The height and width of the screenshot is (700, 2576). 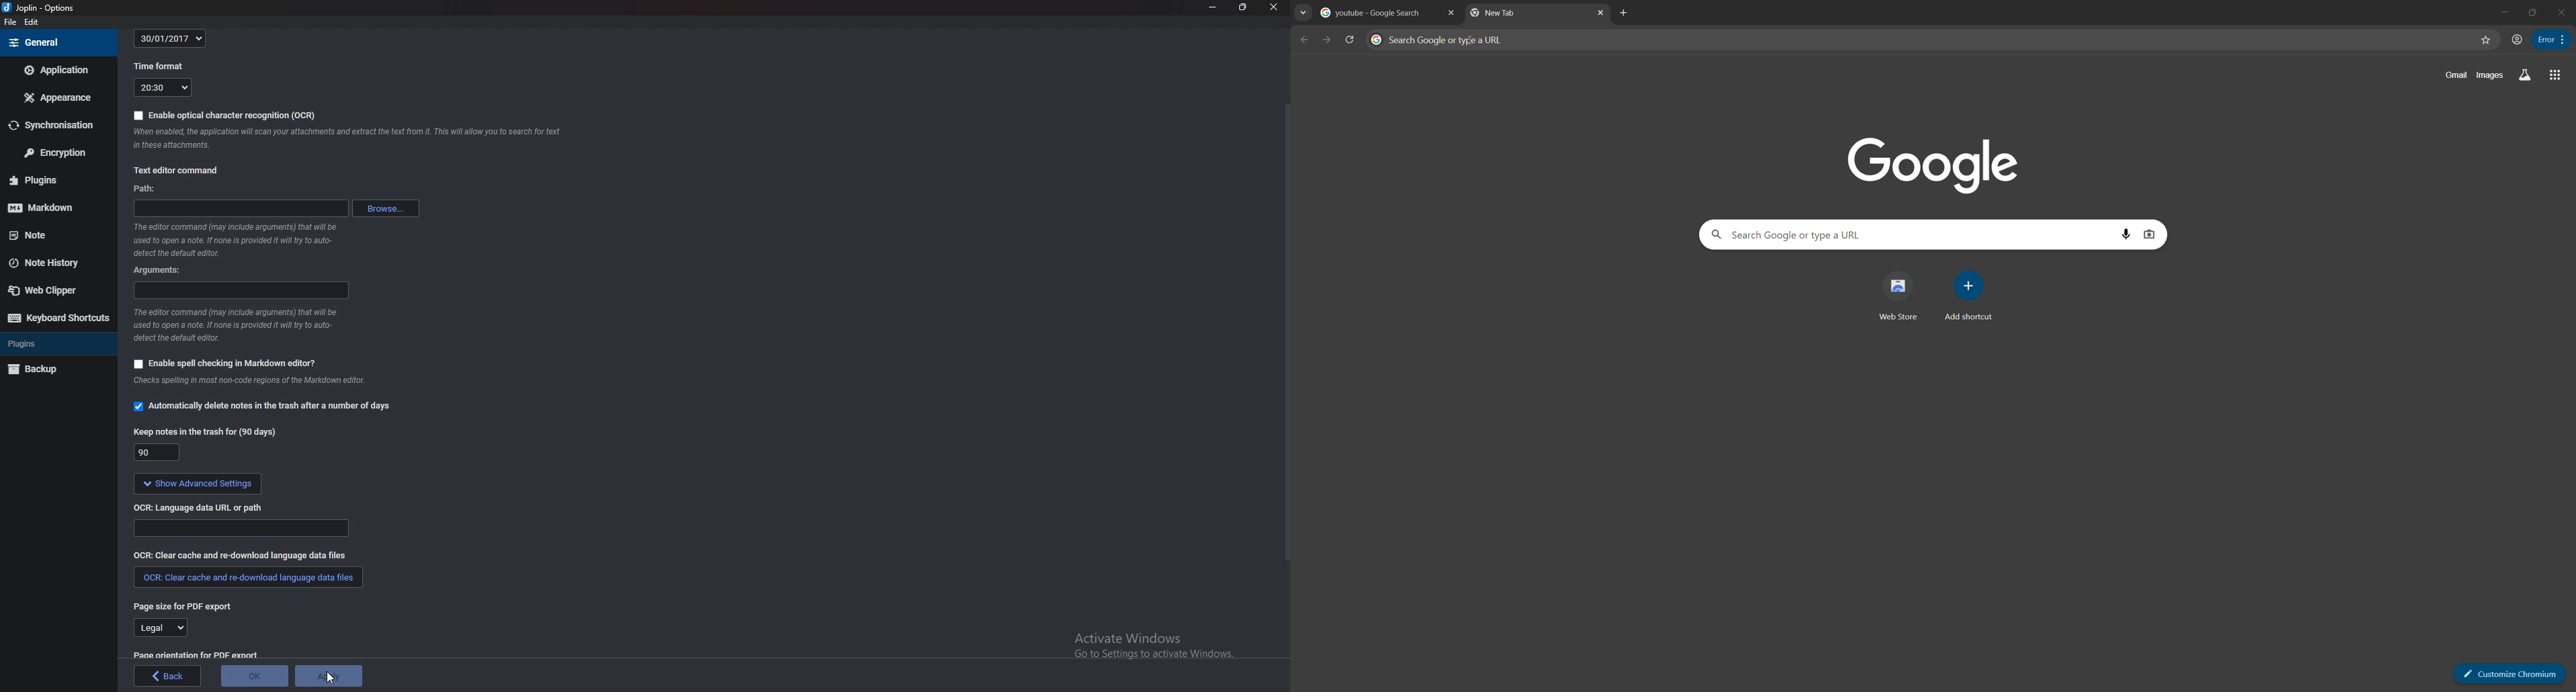 I want to click on close app, so click(x=2563, y=14).